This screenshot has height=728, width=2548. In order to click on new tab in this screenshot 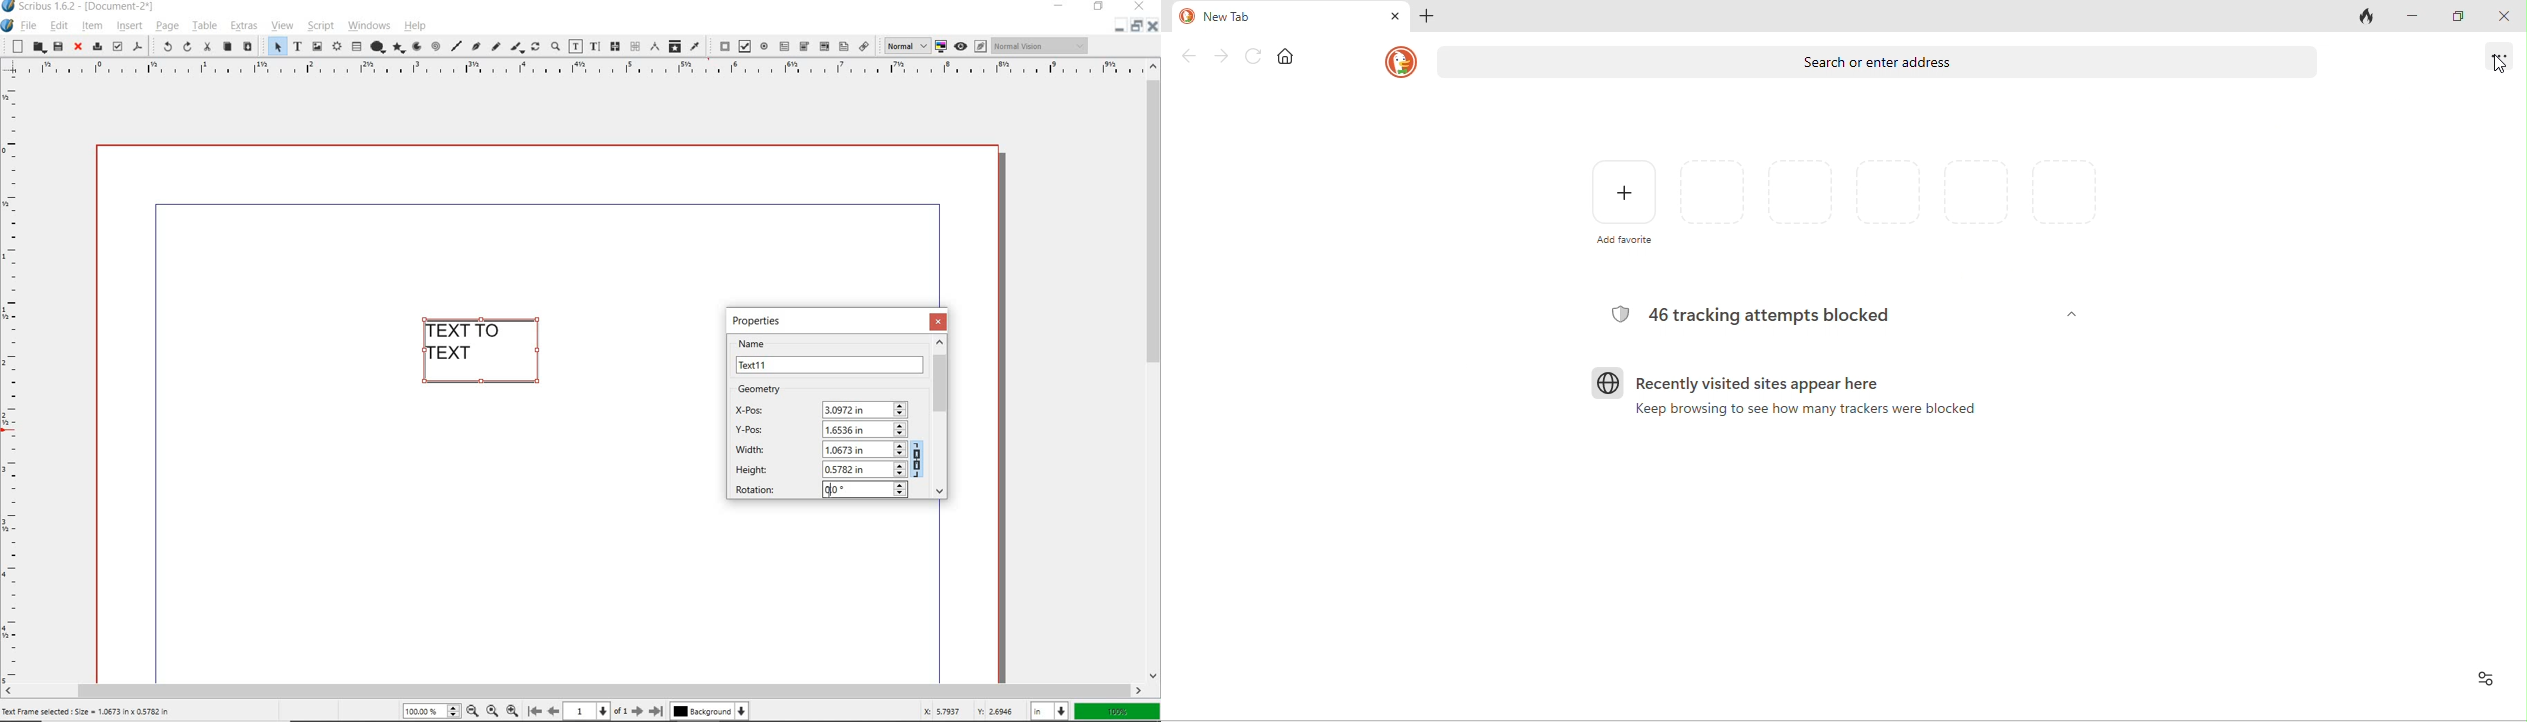, I will do `click(1290, 22)`.